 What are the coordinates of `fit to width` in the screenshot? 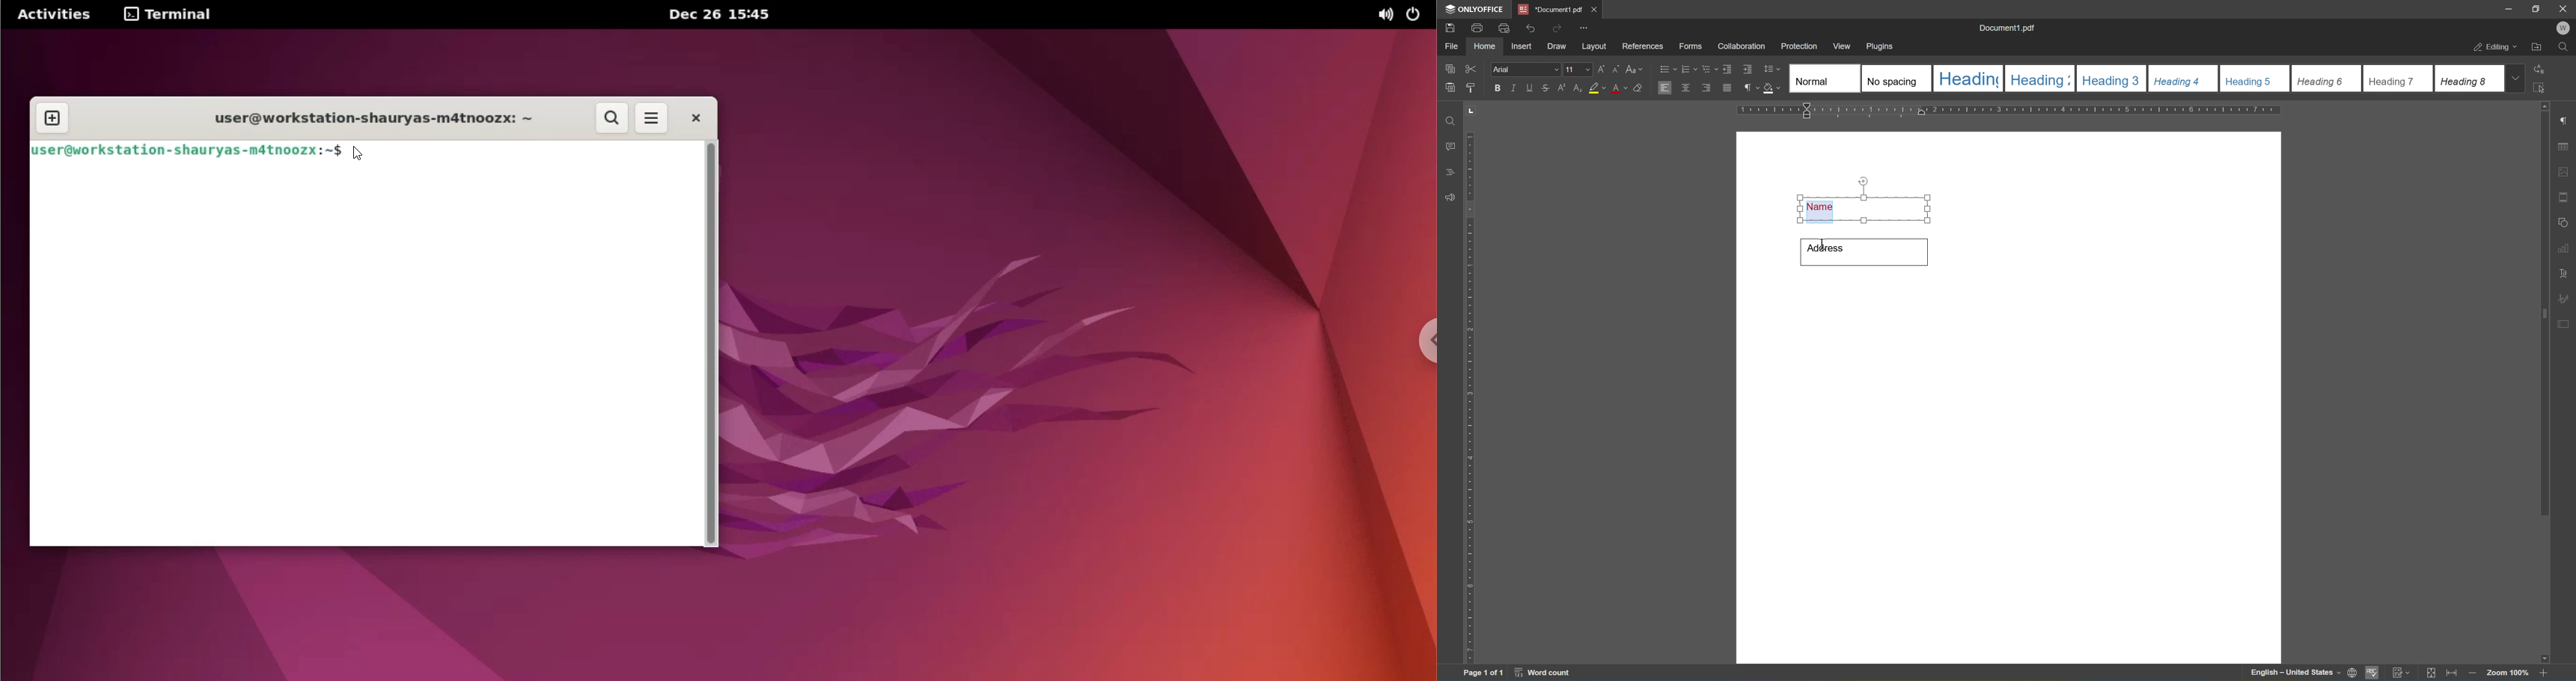 It's located at (2451, 675).